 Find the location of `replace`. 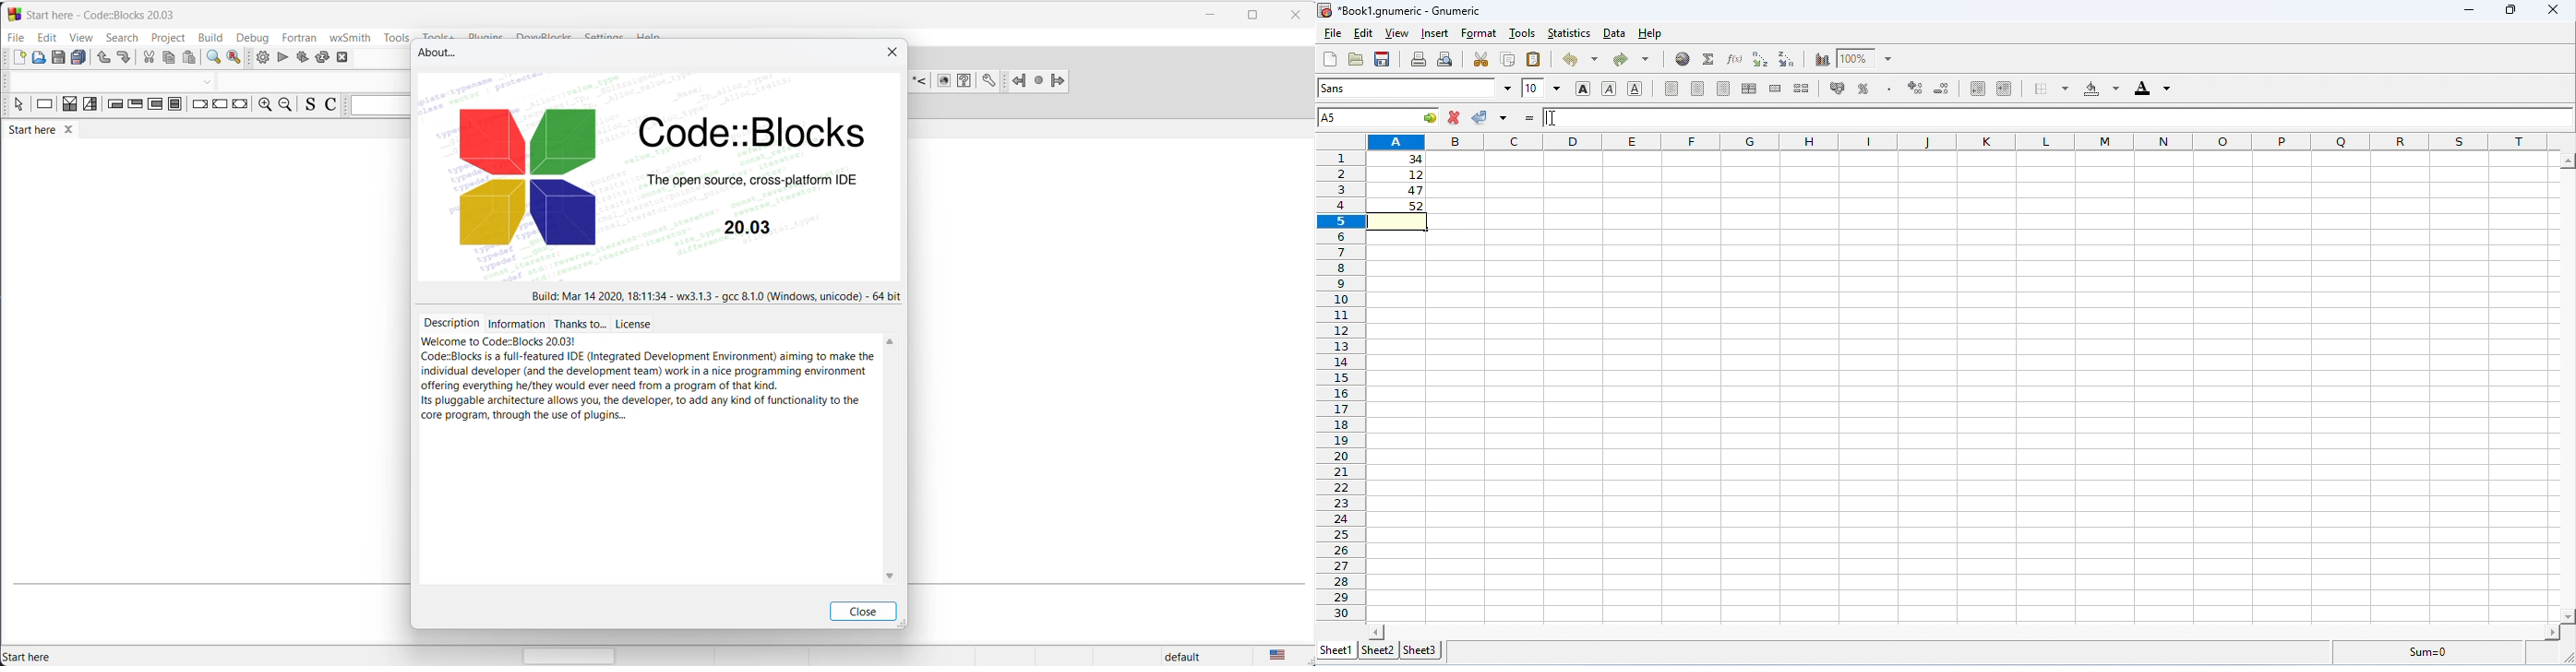

replace is located at coordinates (235, 58).